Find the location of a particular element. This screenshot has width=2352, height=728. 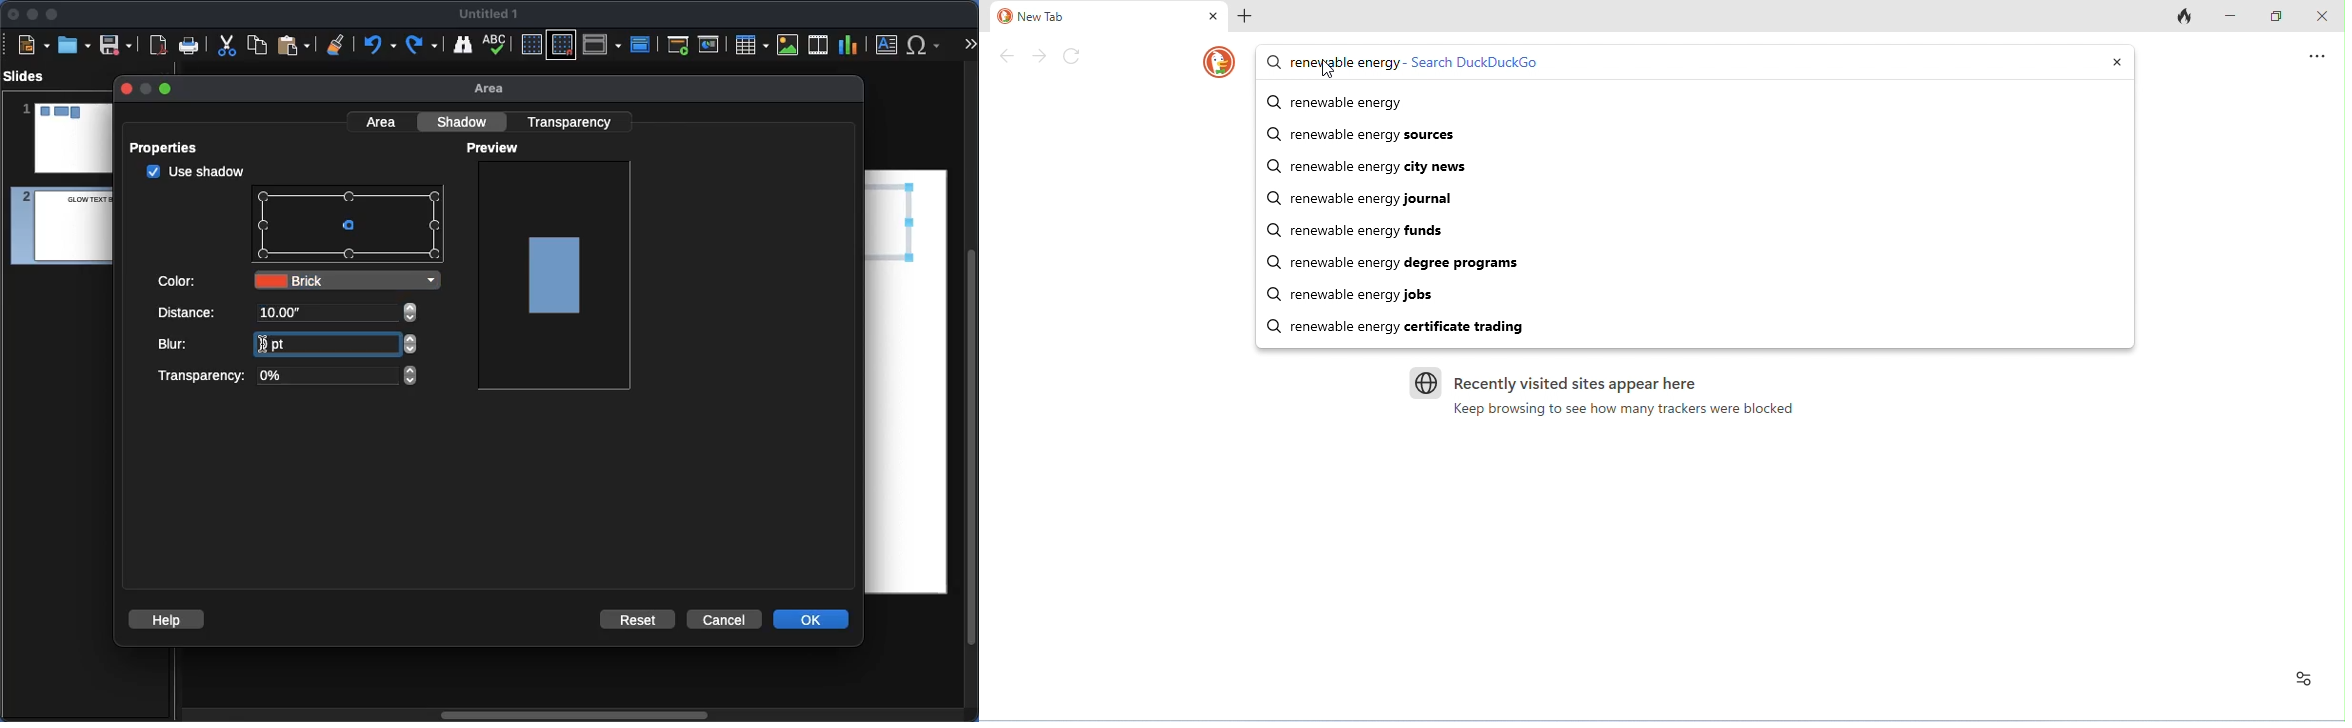

Special characters is located at coordinates (928, 45).